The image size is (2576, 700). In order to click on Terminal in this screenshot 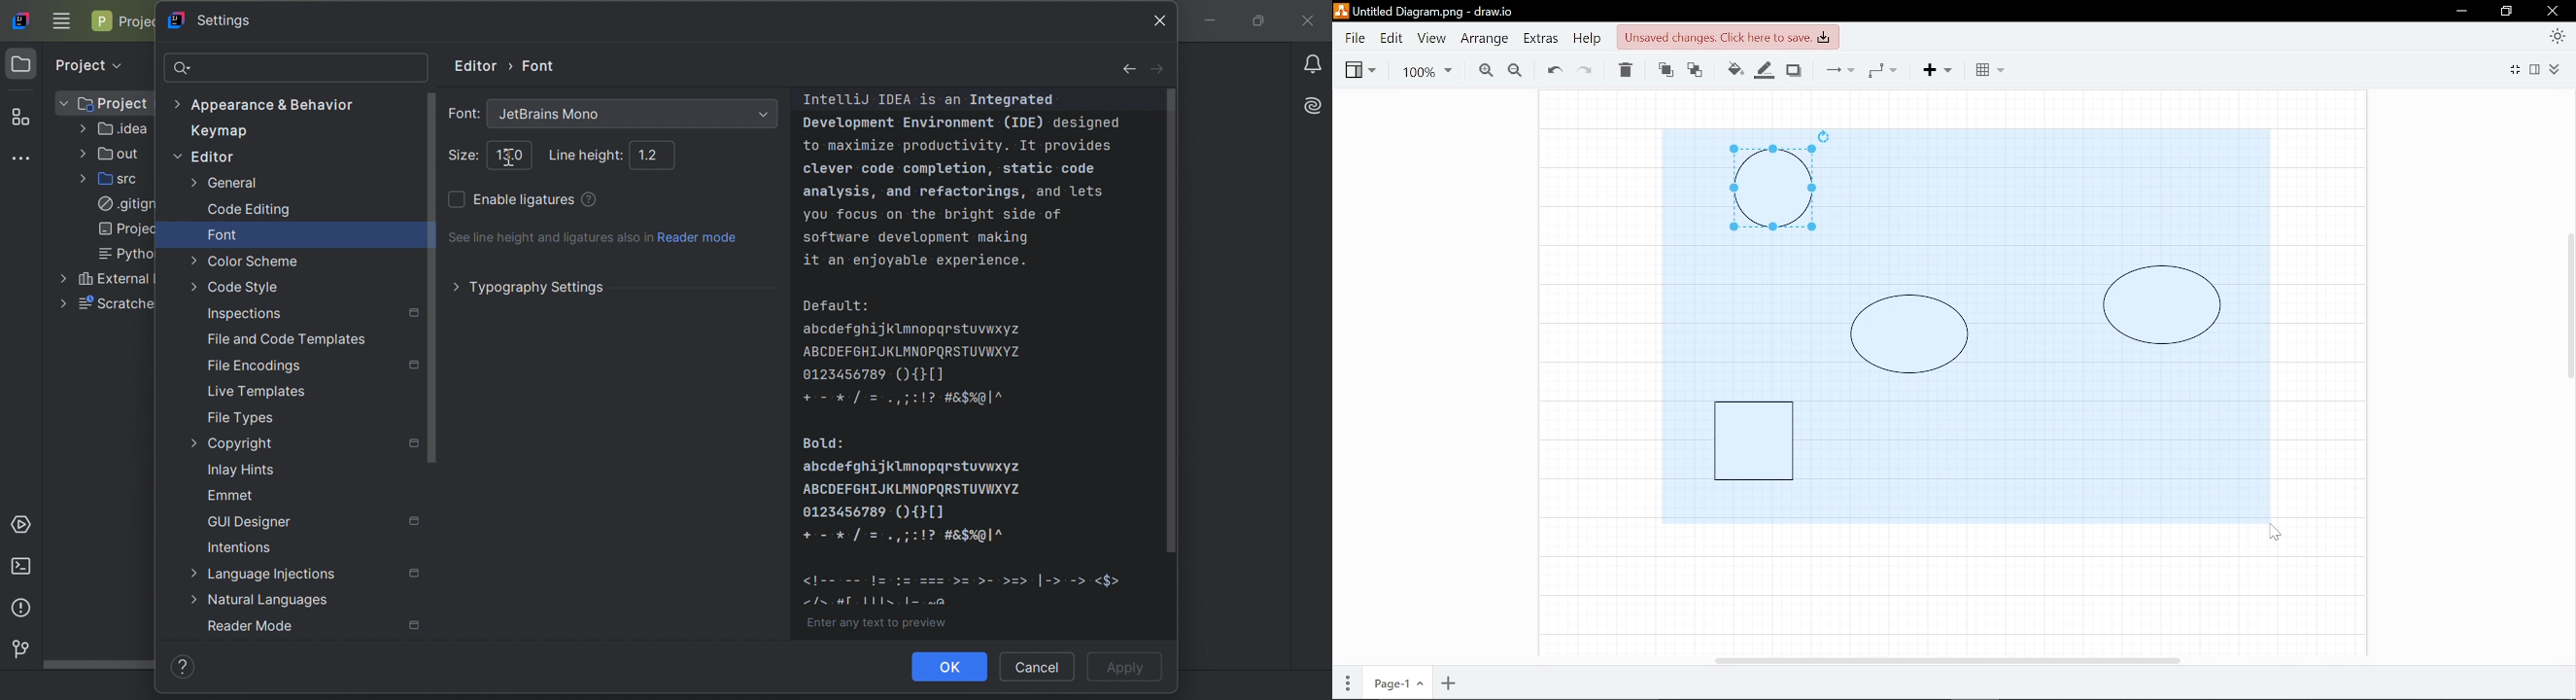, I will do `click(24, 566)`.